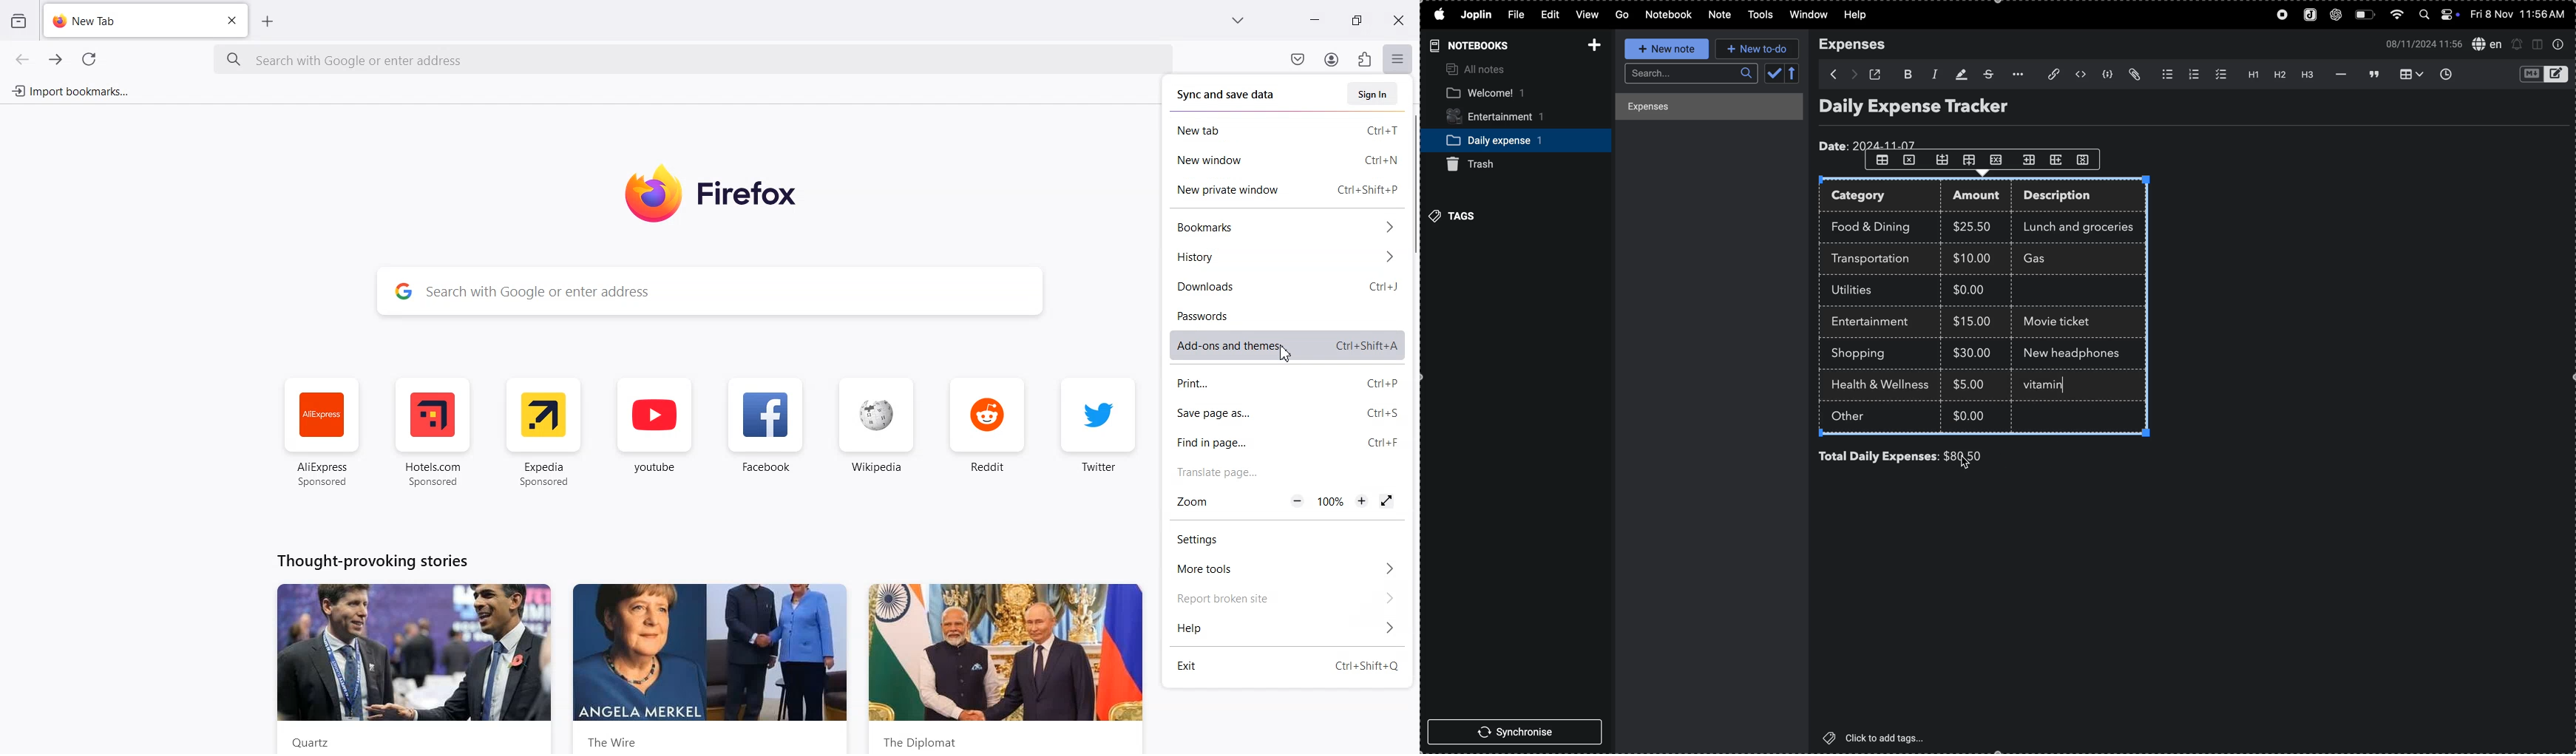 Image resolution: width=2576 pixels, height=756 pixels. Describe the element at coordinates (2061, 323) in the screenshot. I see `movie ticket` at that location.